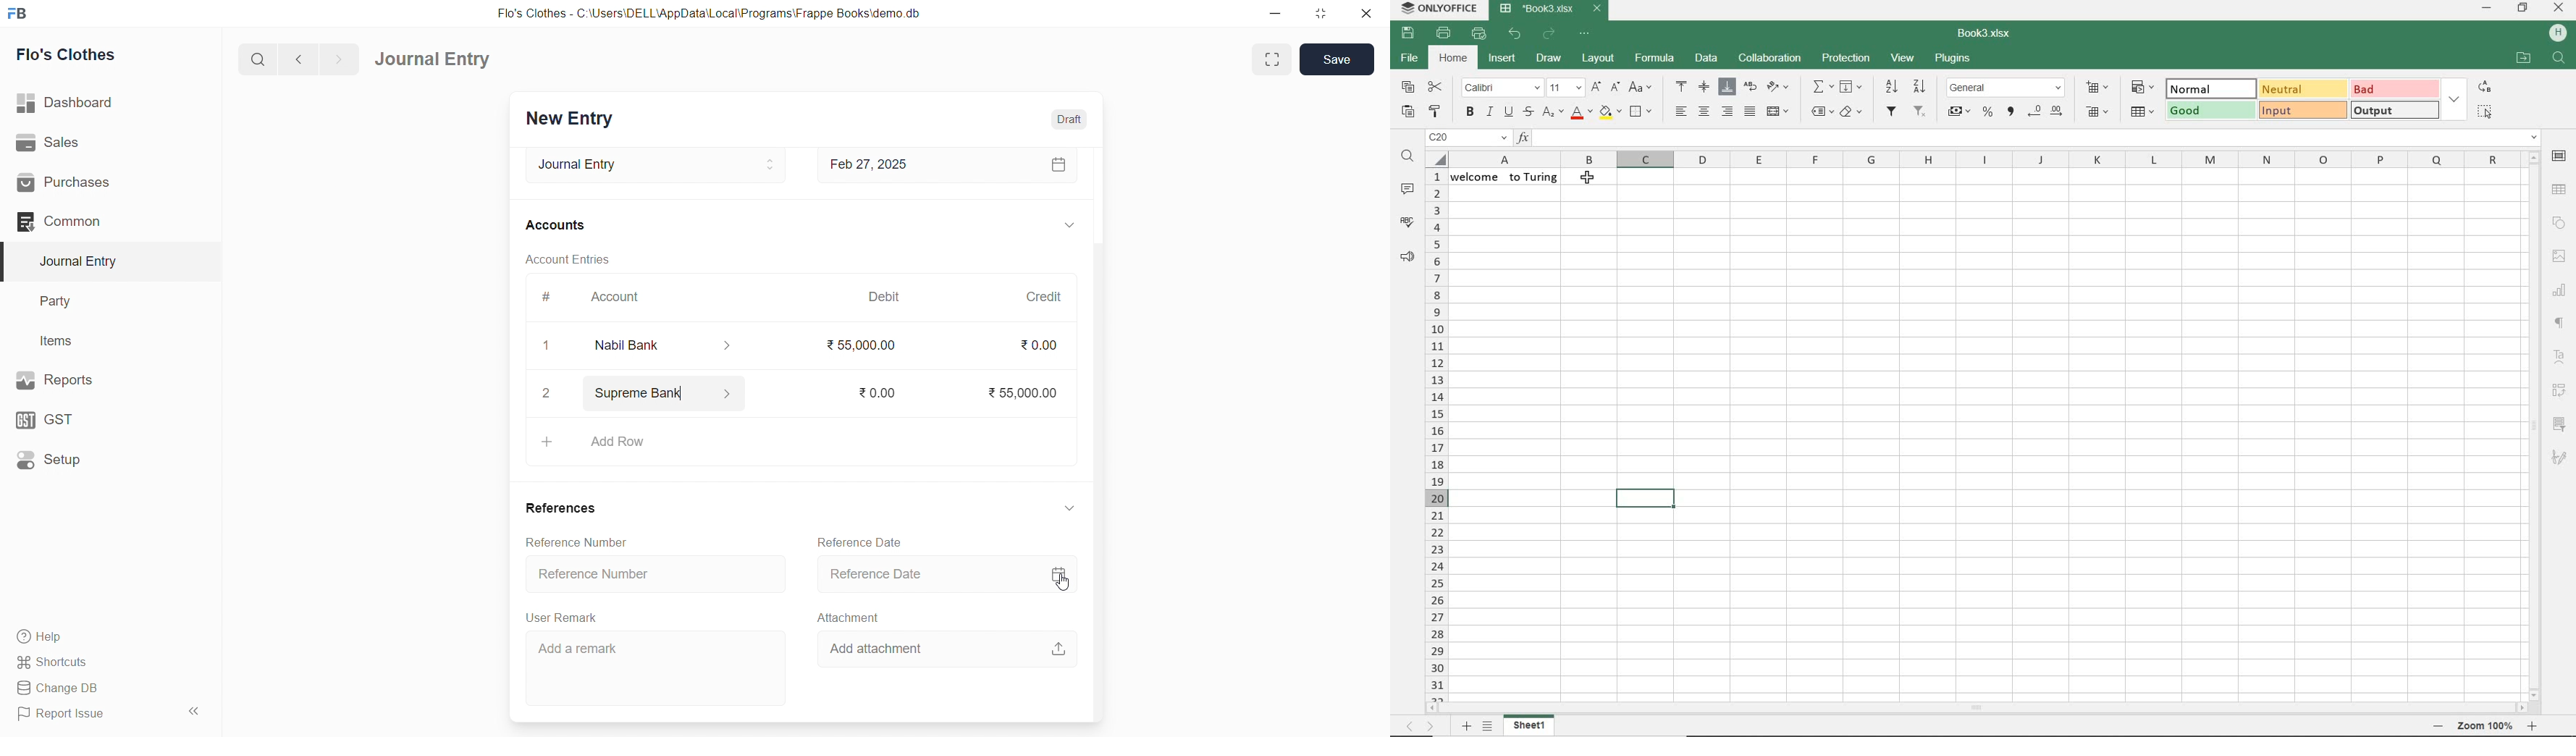  I want to click on input, so click(2303, 111).